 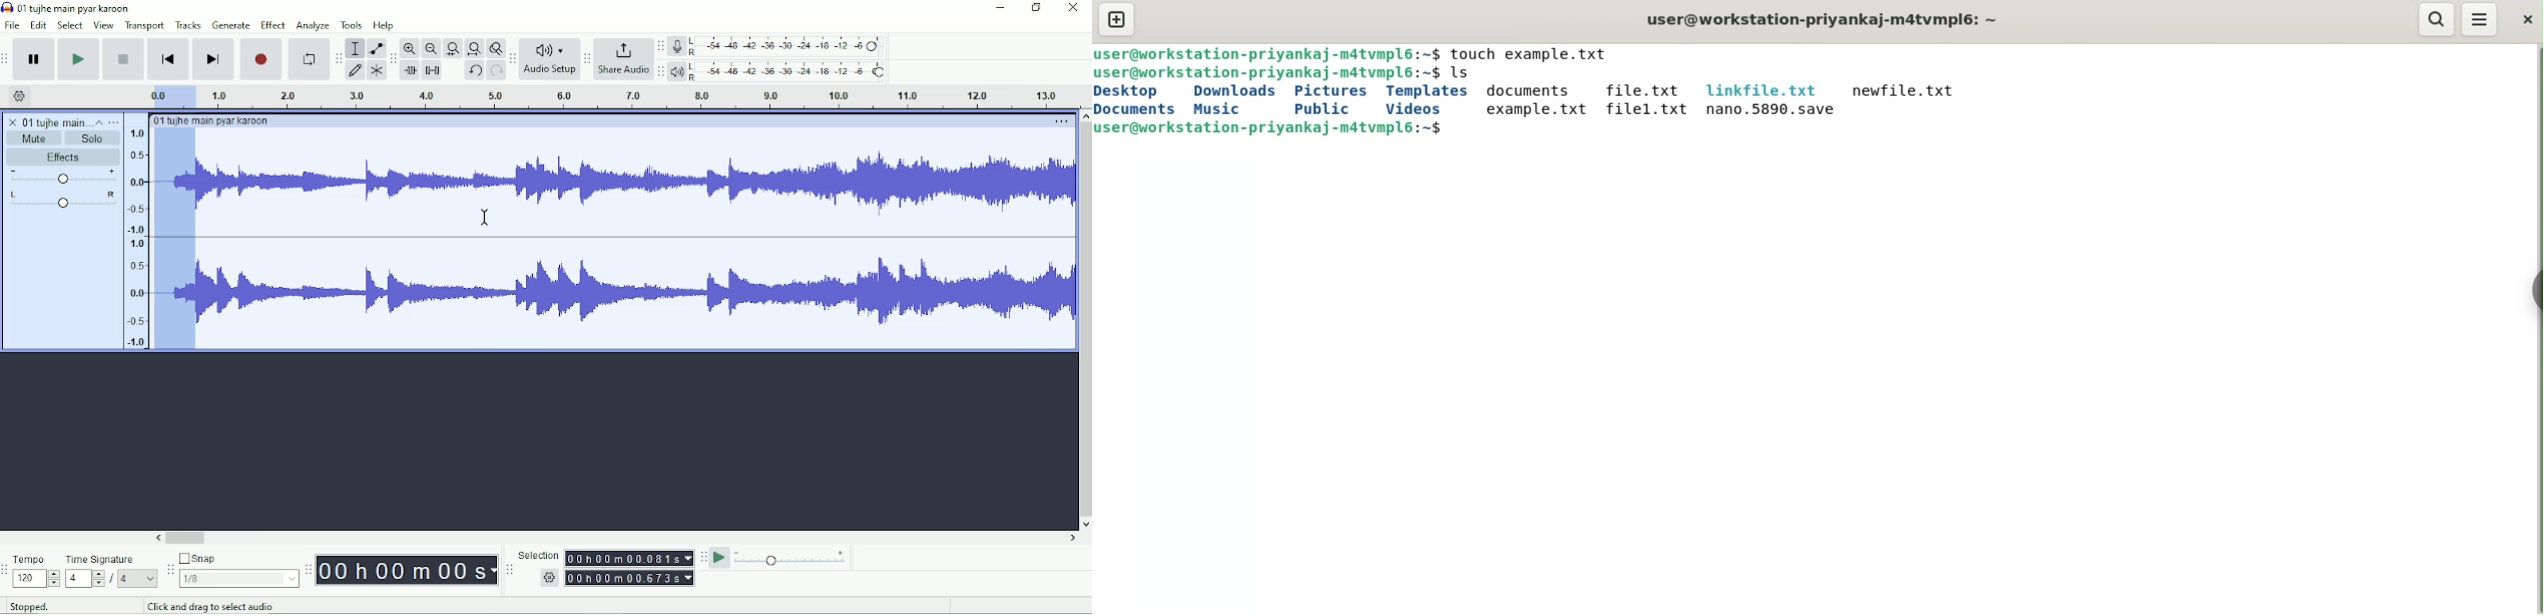 I want to click on Enable looping, so click(x=307, y=60).